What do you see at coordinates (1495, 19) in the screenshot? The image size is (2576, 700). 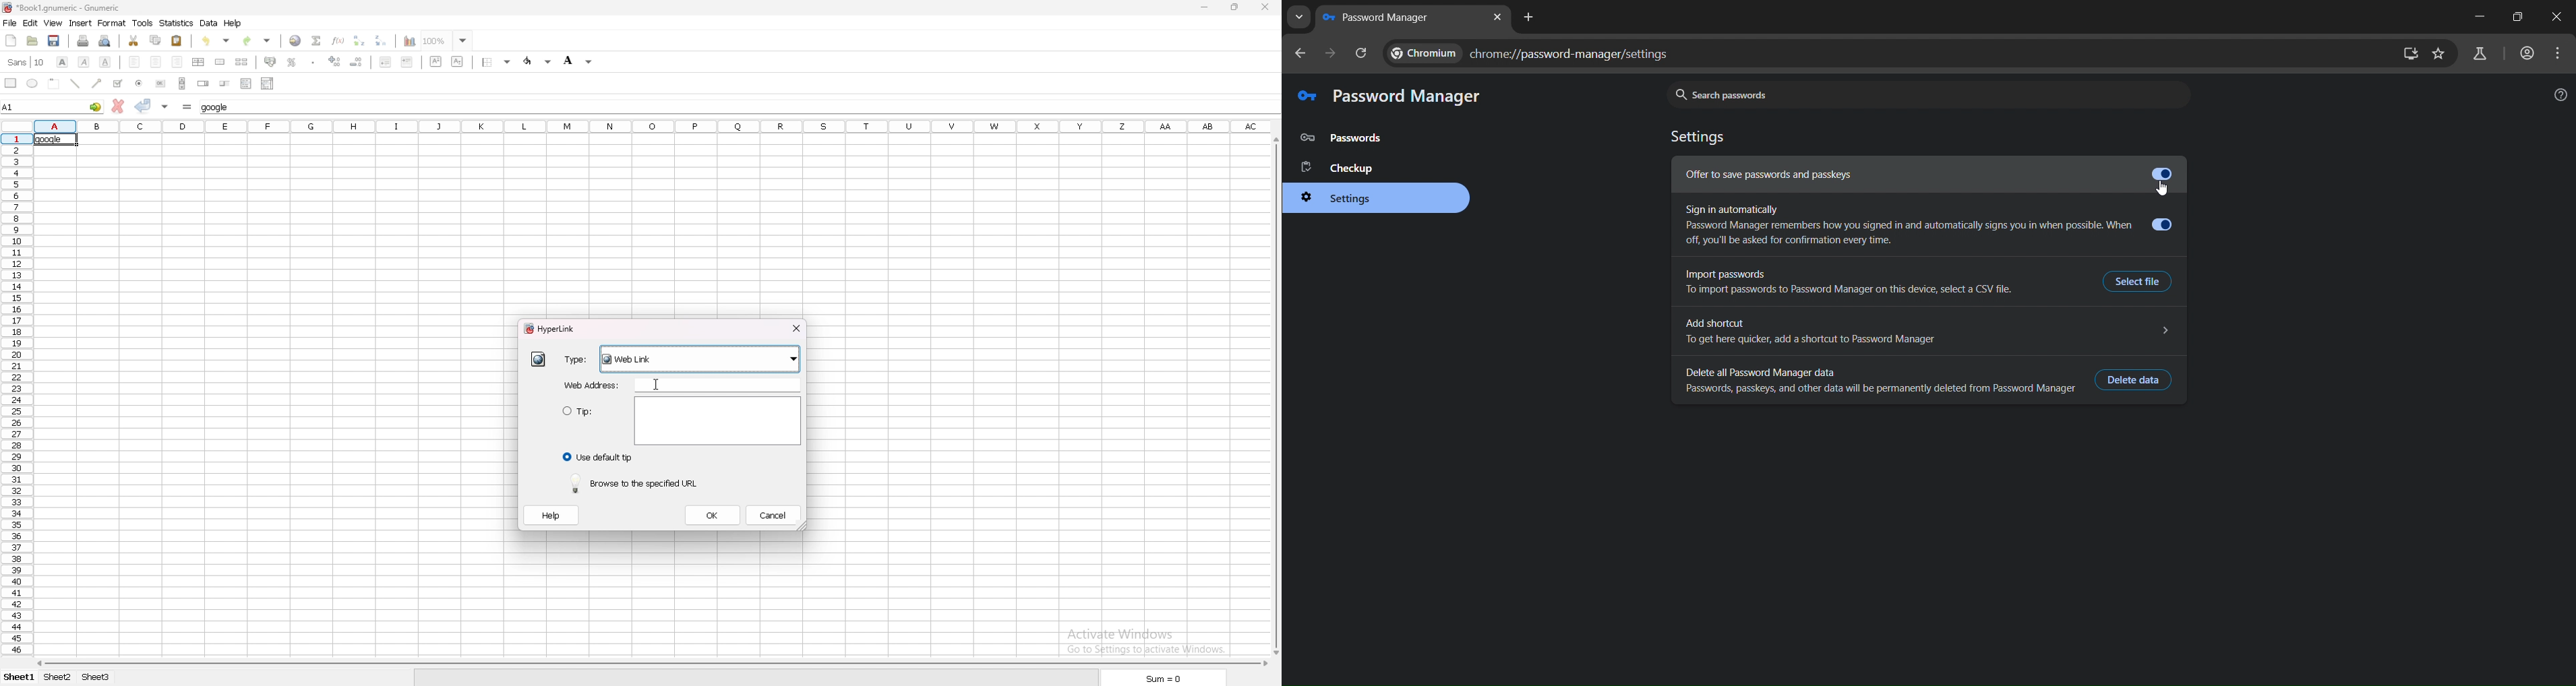 I see `new tab` at bounding box center [1495, 19].